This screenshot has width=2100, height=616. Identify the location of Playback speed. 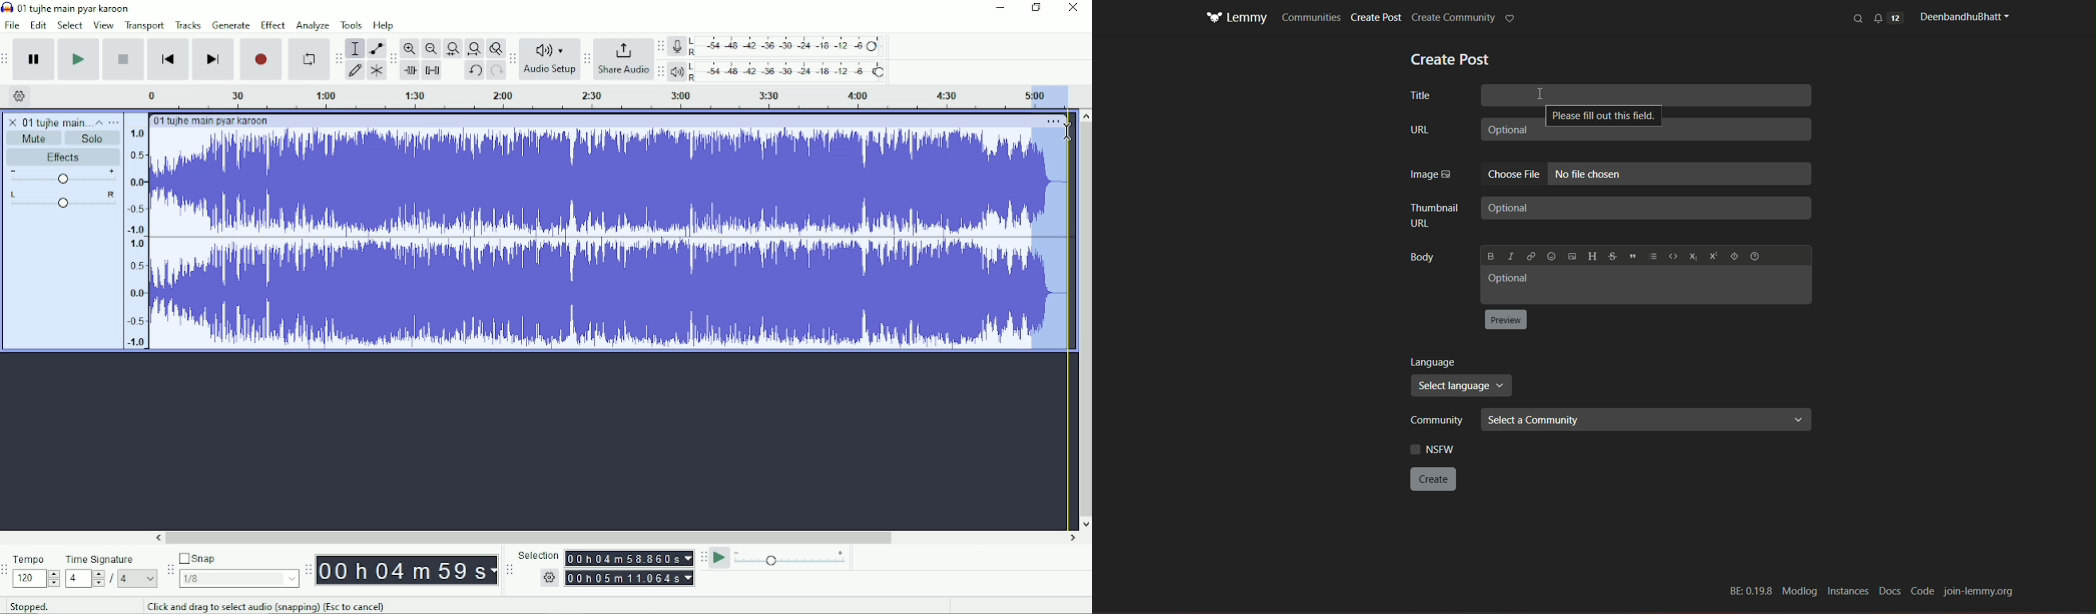
(794, 558).